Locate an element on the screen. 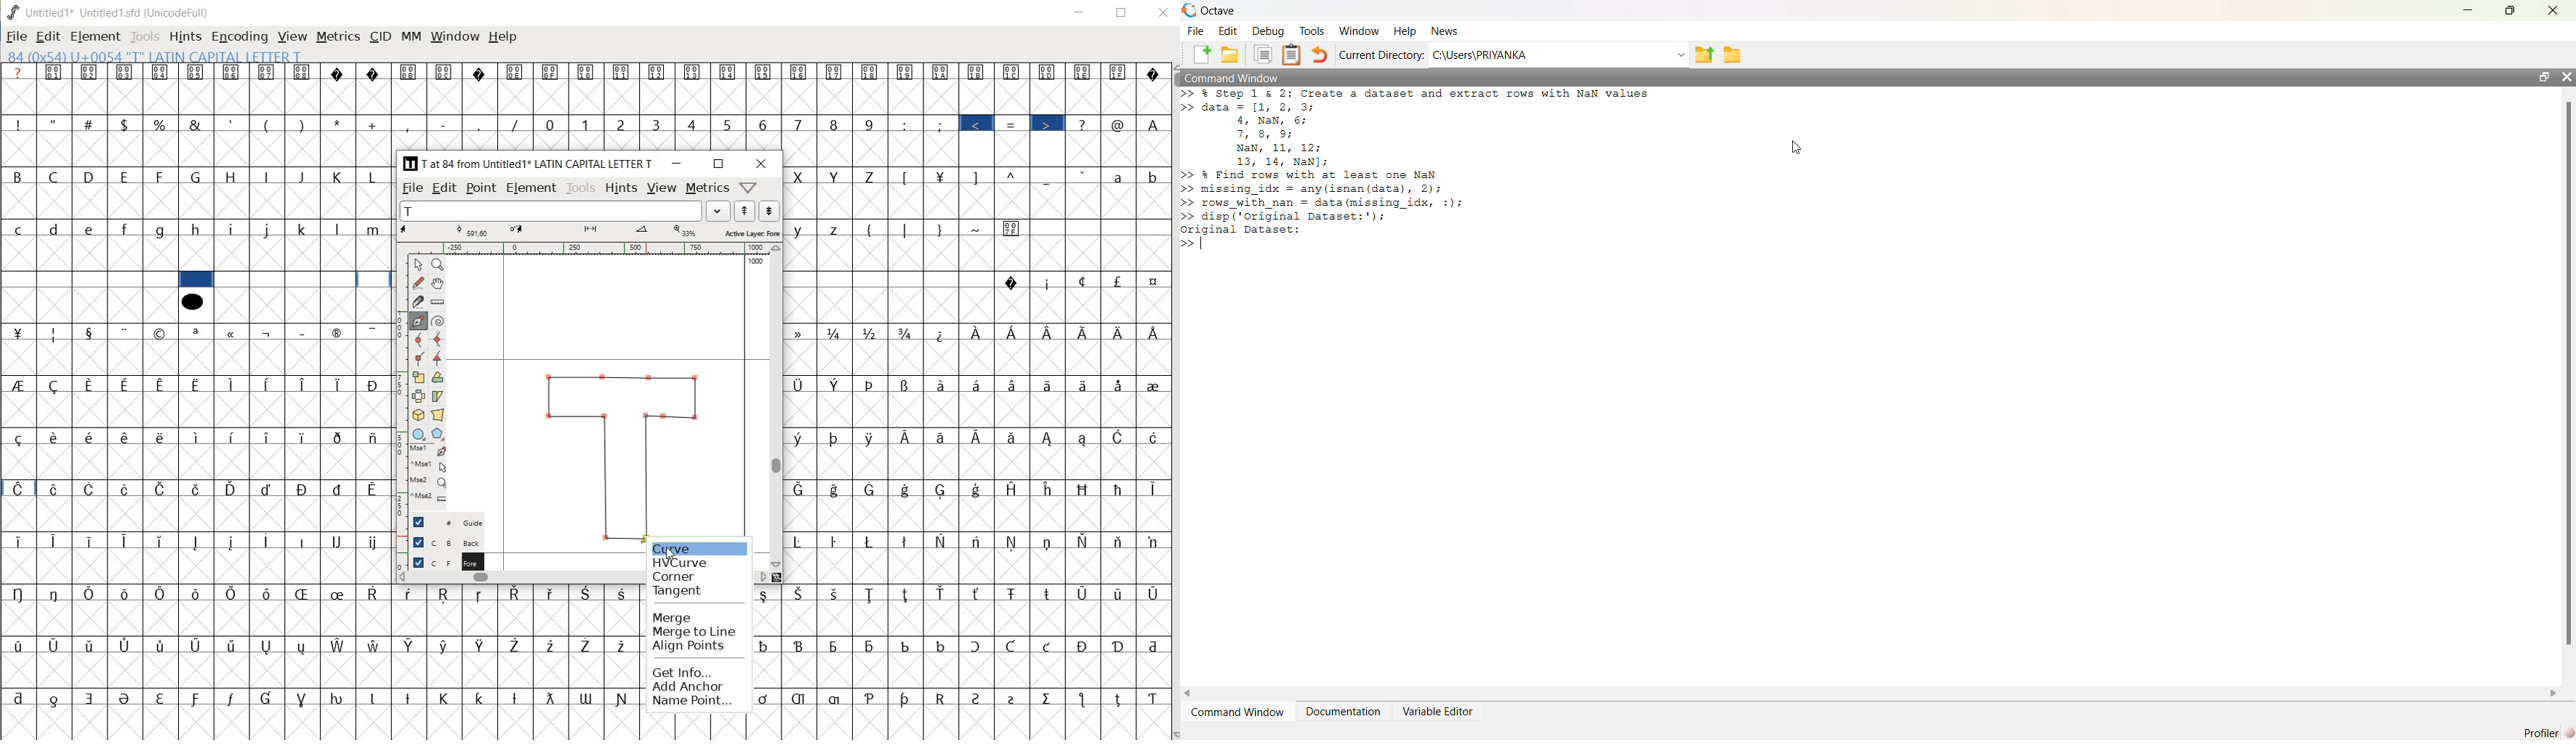  Symbol is located at coordinates (91, 490).